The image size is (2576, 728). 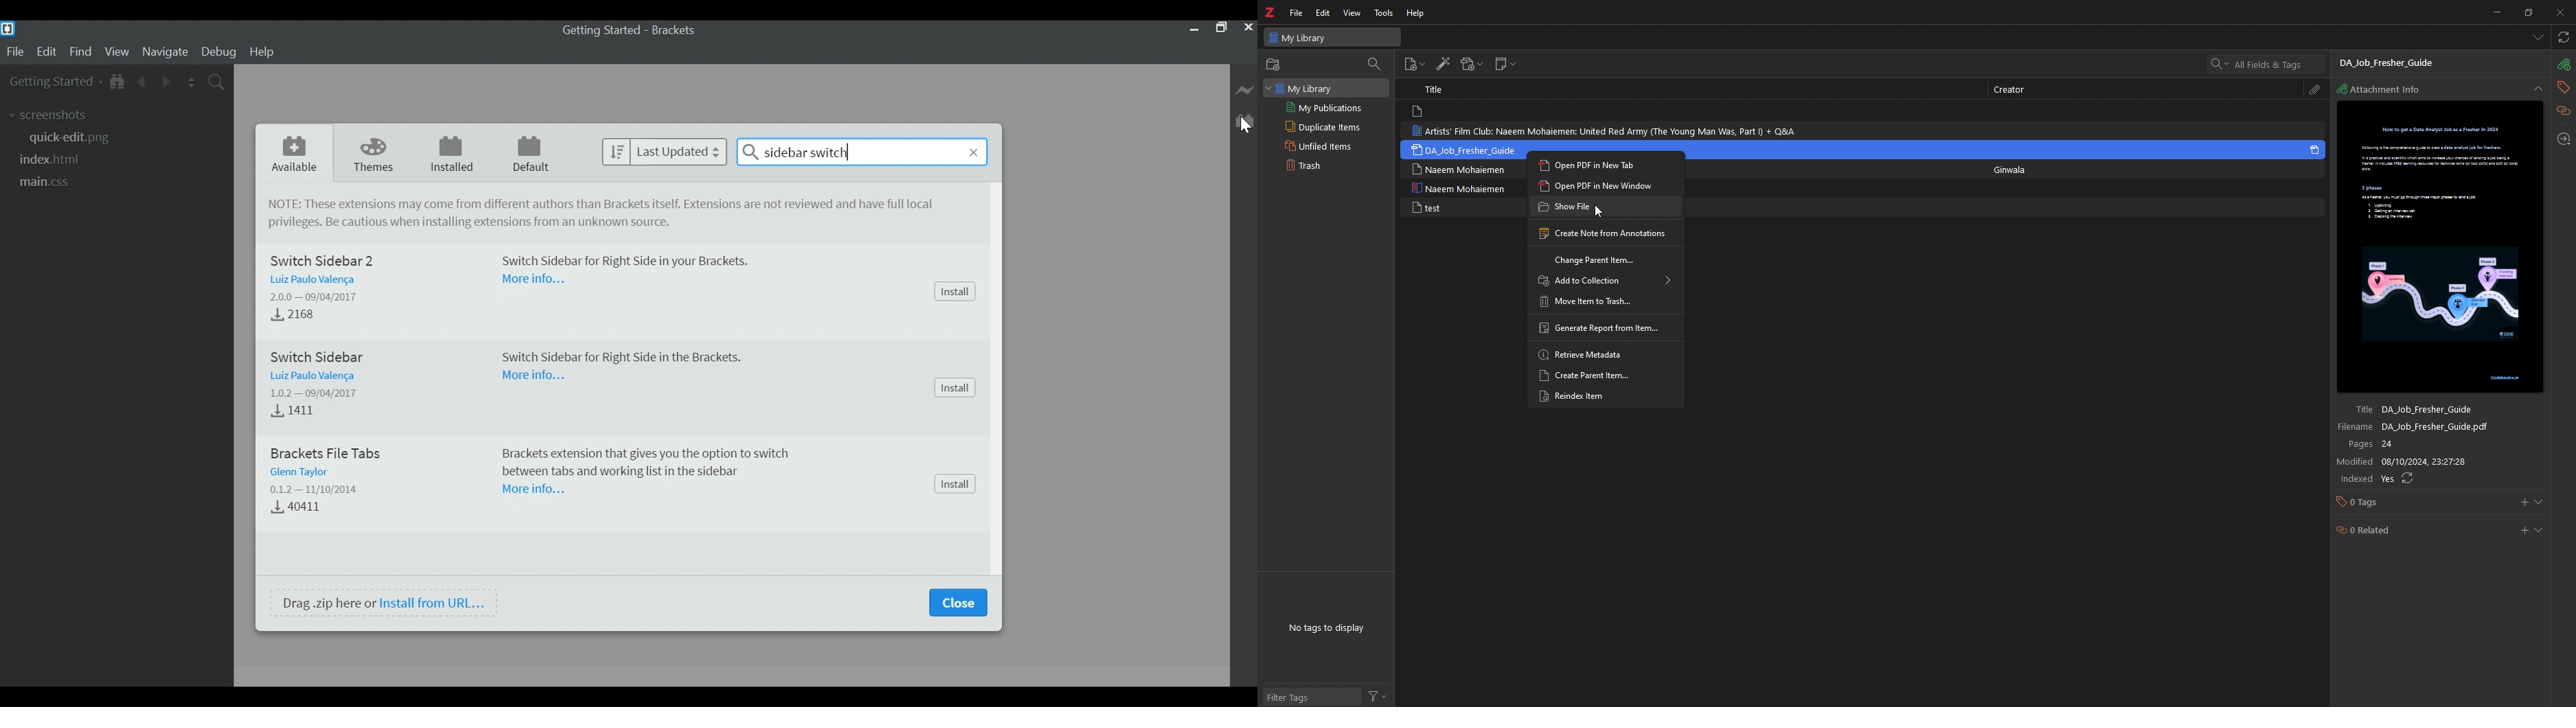 I want to click on Author, so click(x=317, y=376).